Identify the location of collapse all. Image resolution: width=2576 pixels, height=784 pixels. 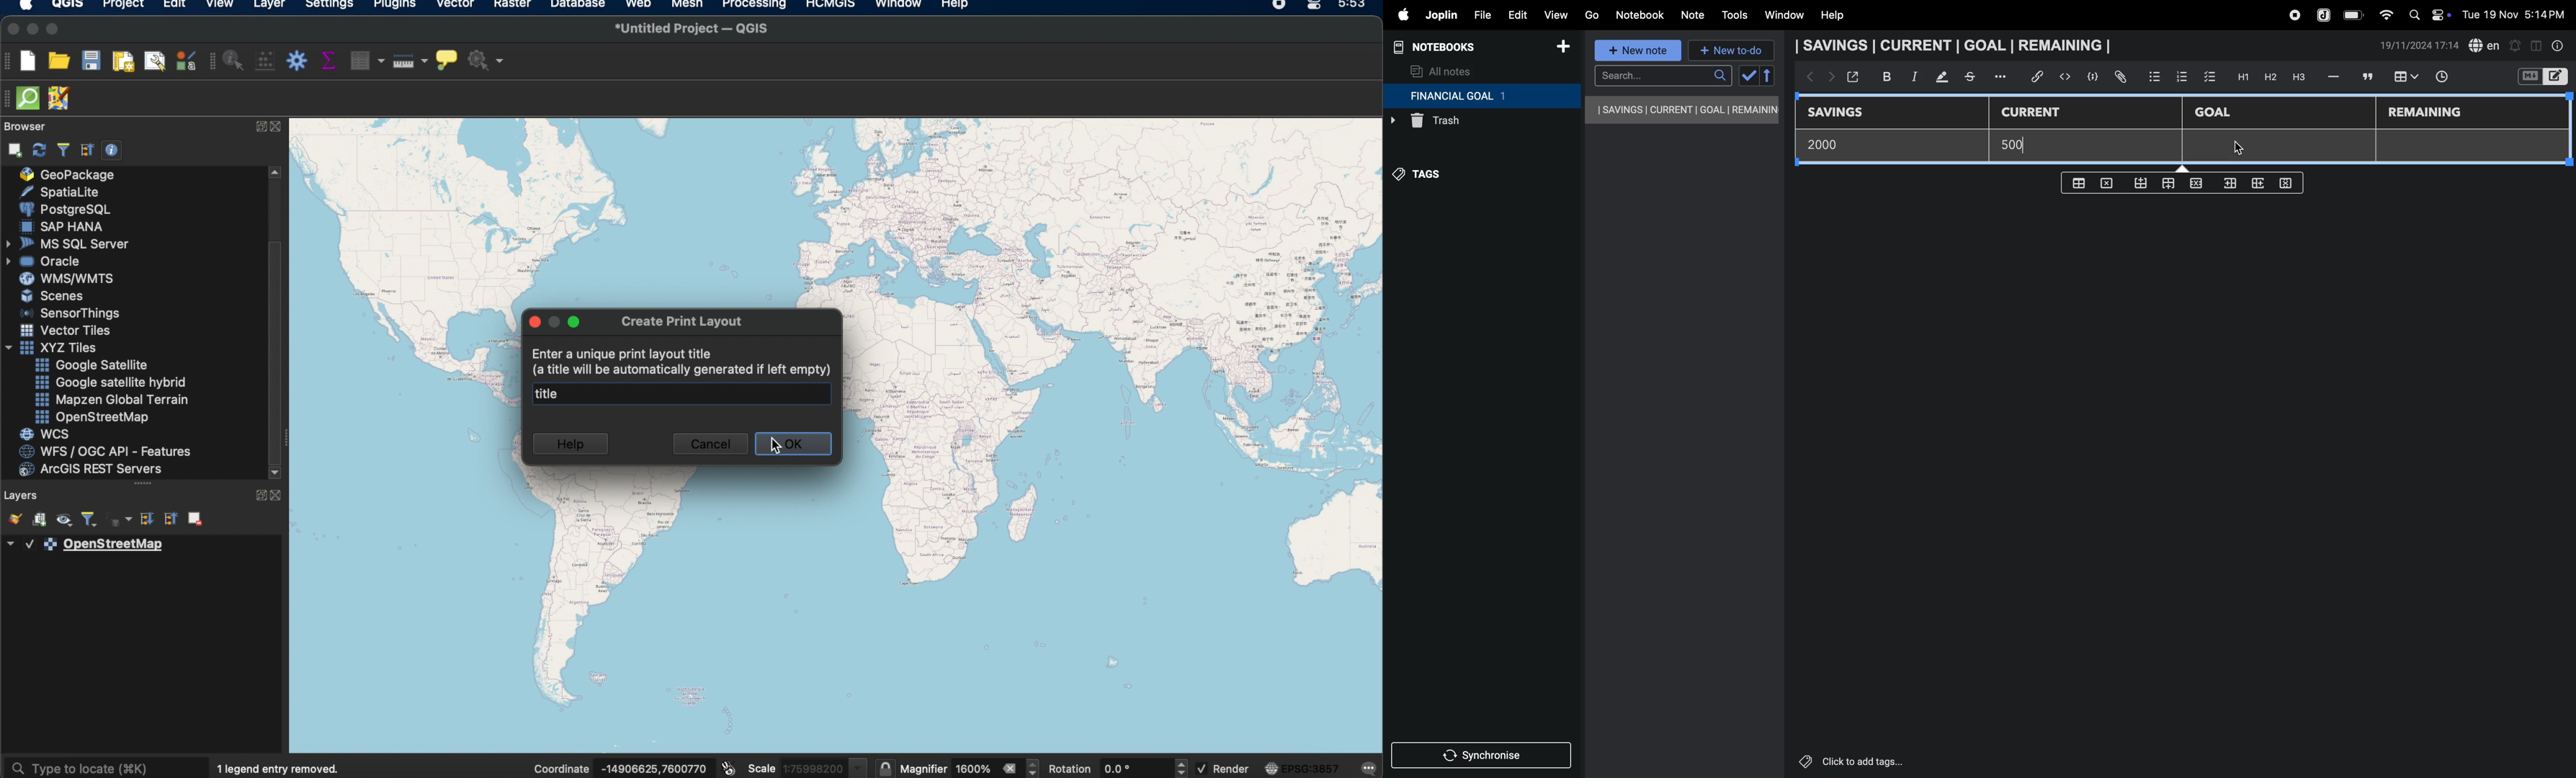
(87, 150).